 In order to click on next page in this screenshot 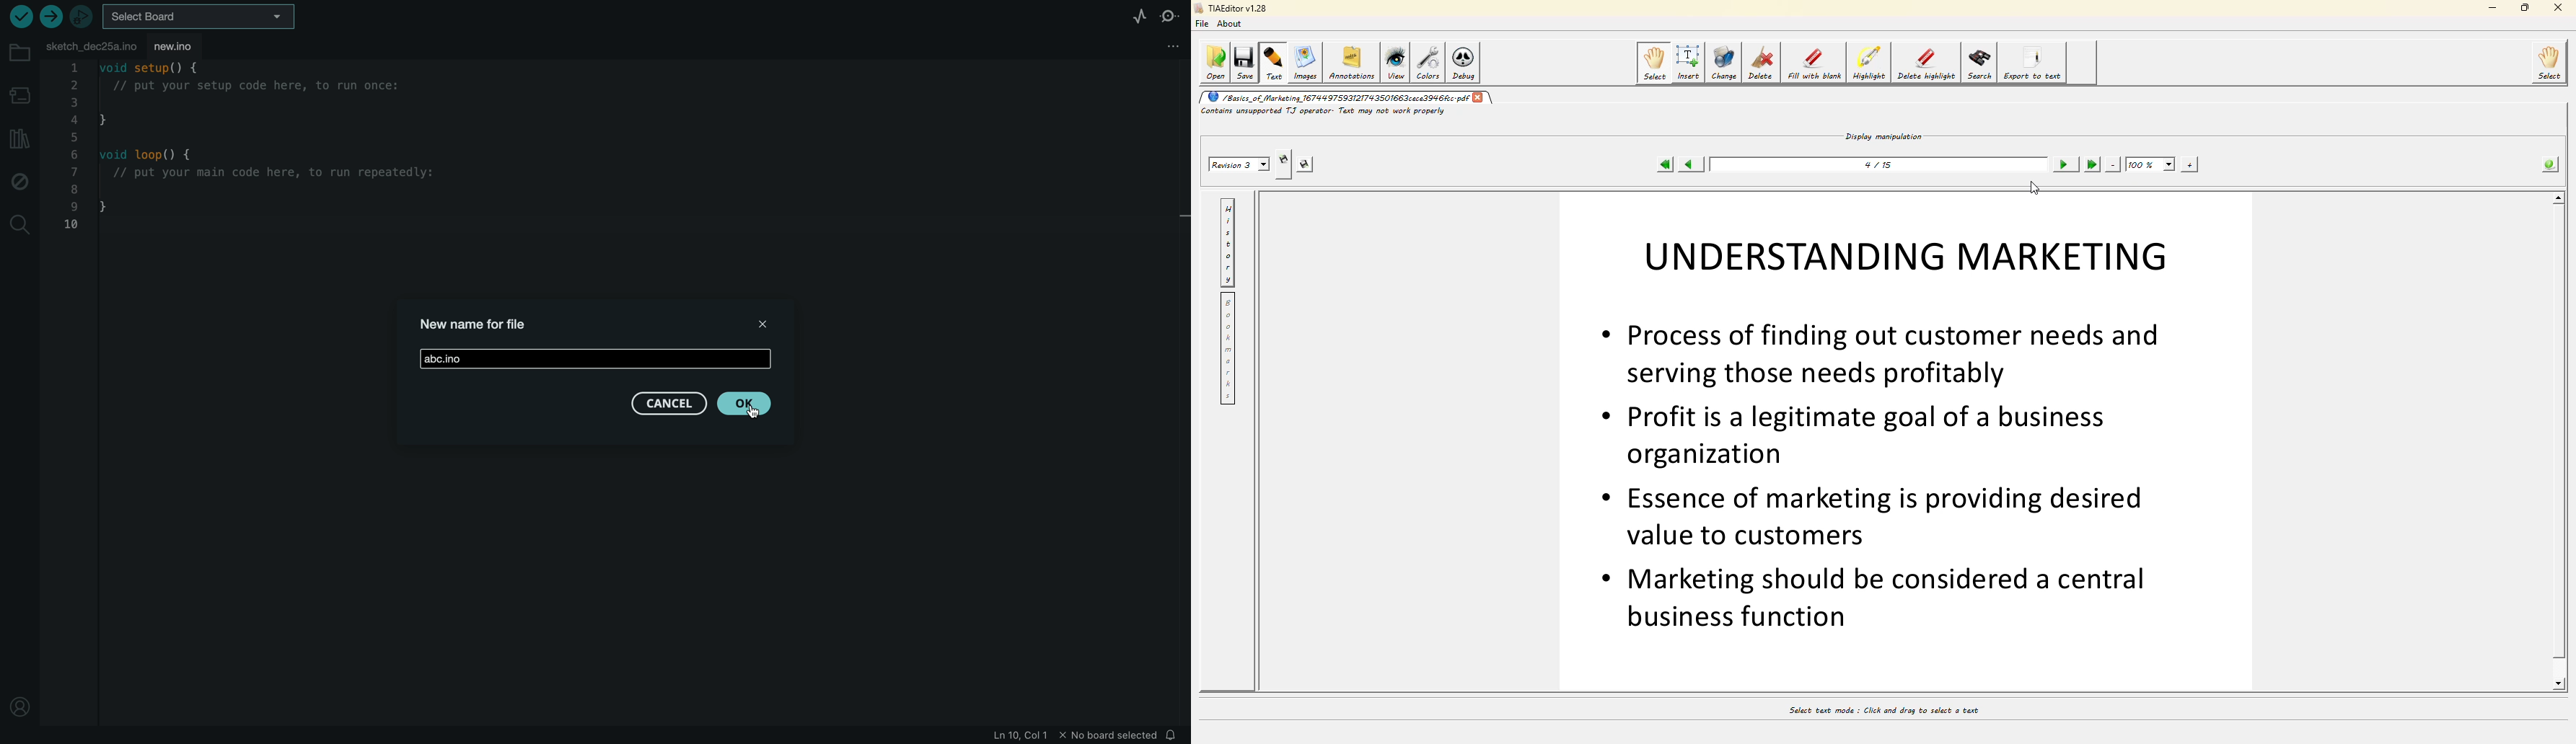, I will do `click(2065, 164)`.